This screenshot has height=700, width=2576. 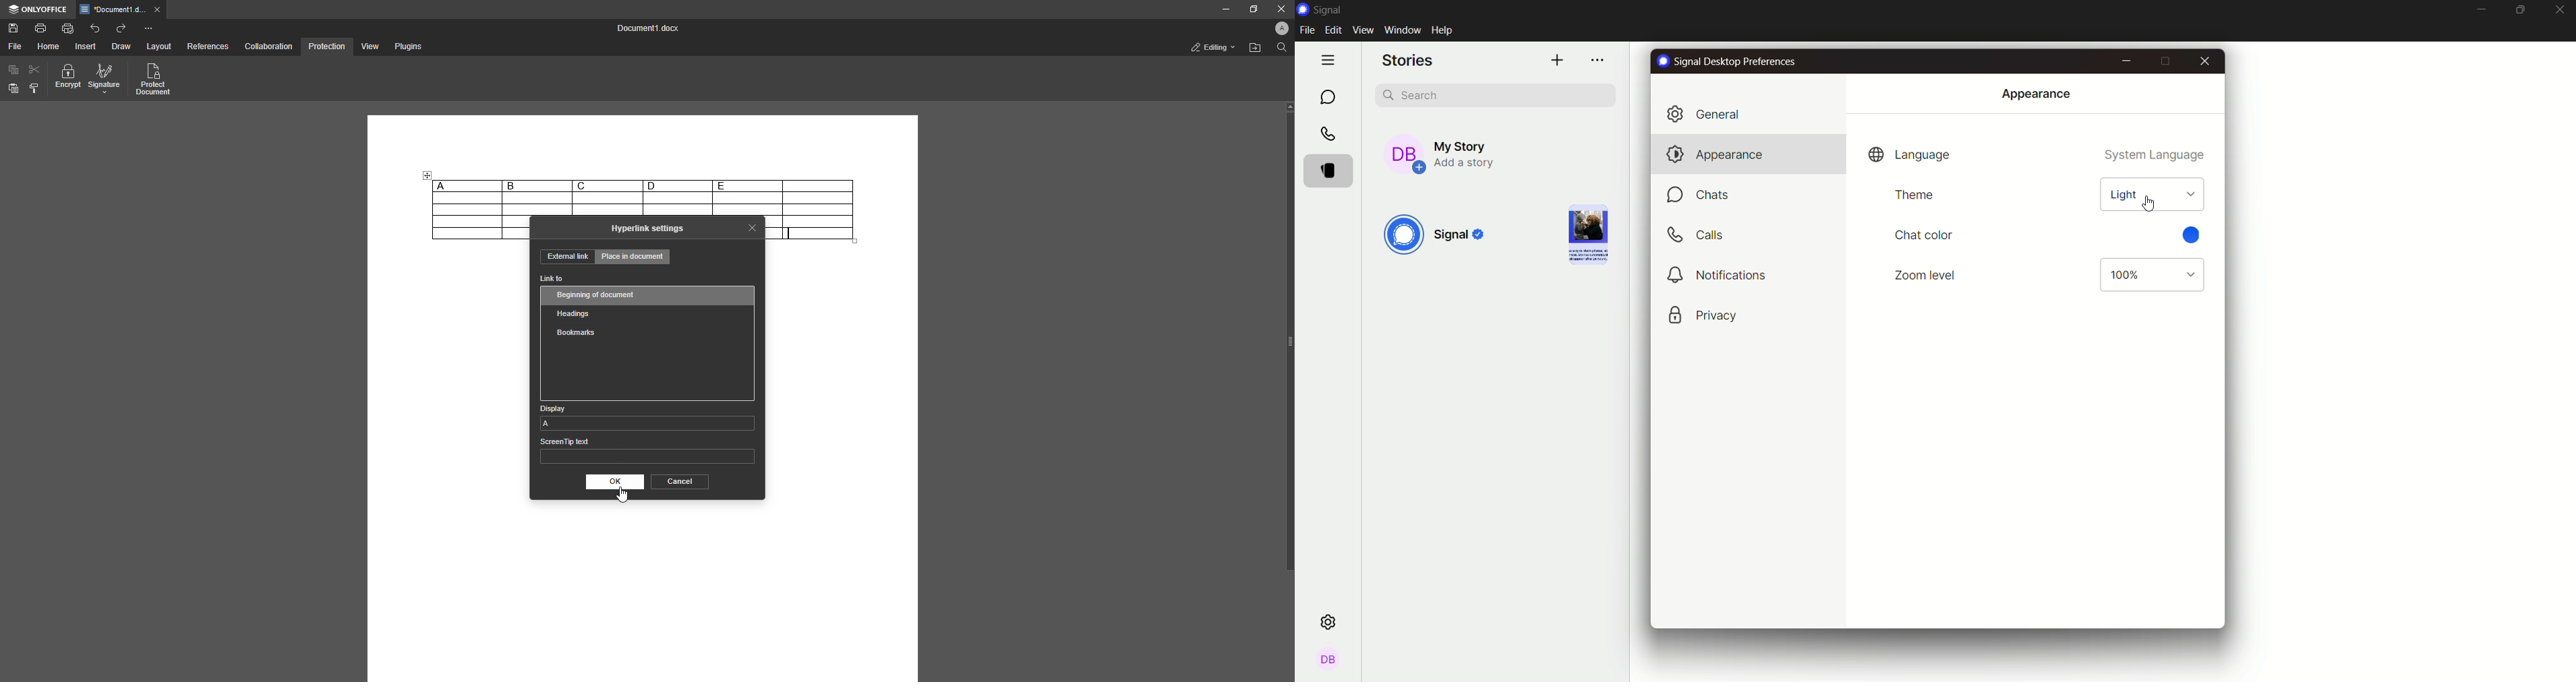 What do you see at coordinates (13, 70) in the screenshot?
I see `Copy` at bounding box center [13, 70].